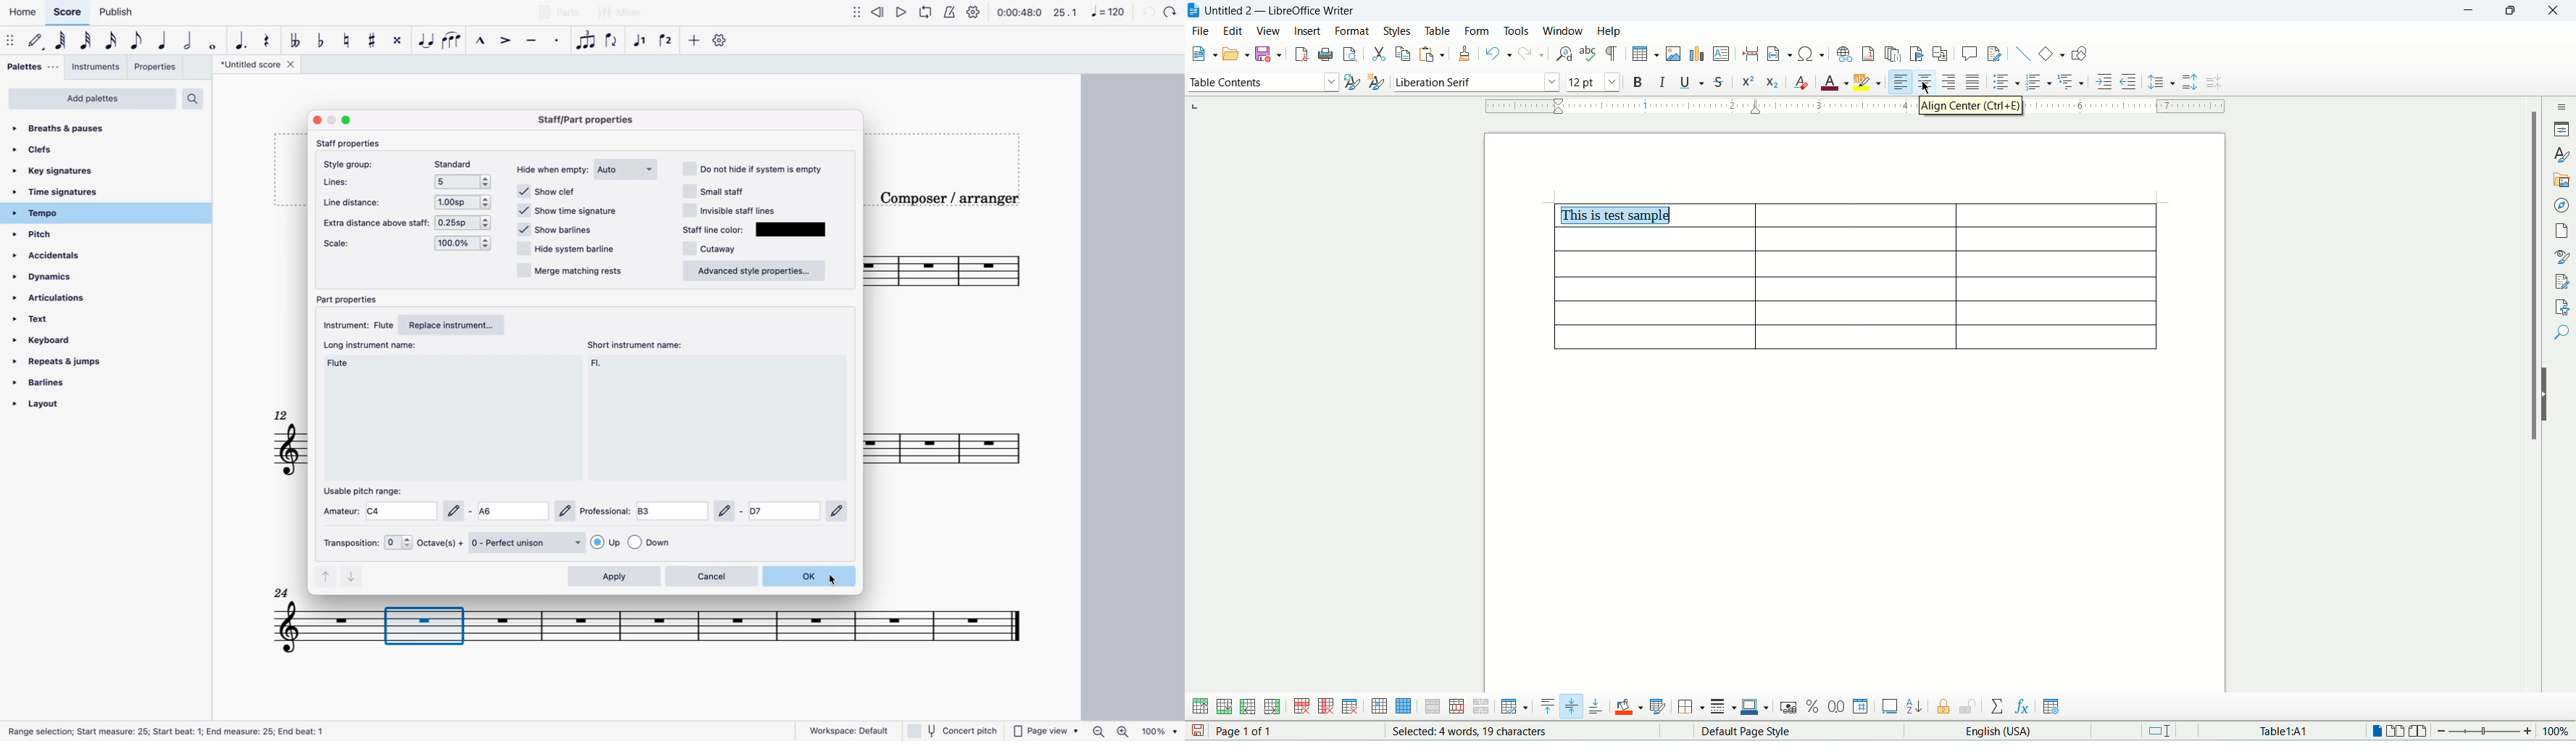 Image resolution: width=2576 pixels, height=756 pixels. What do you see at coordinates (1833, 80) in the screenshot?
I see `font color` at bounding box center [1833, 80].